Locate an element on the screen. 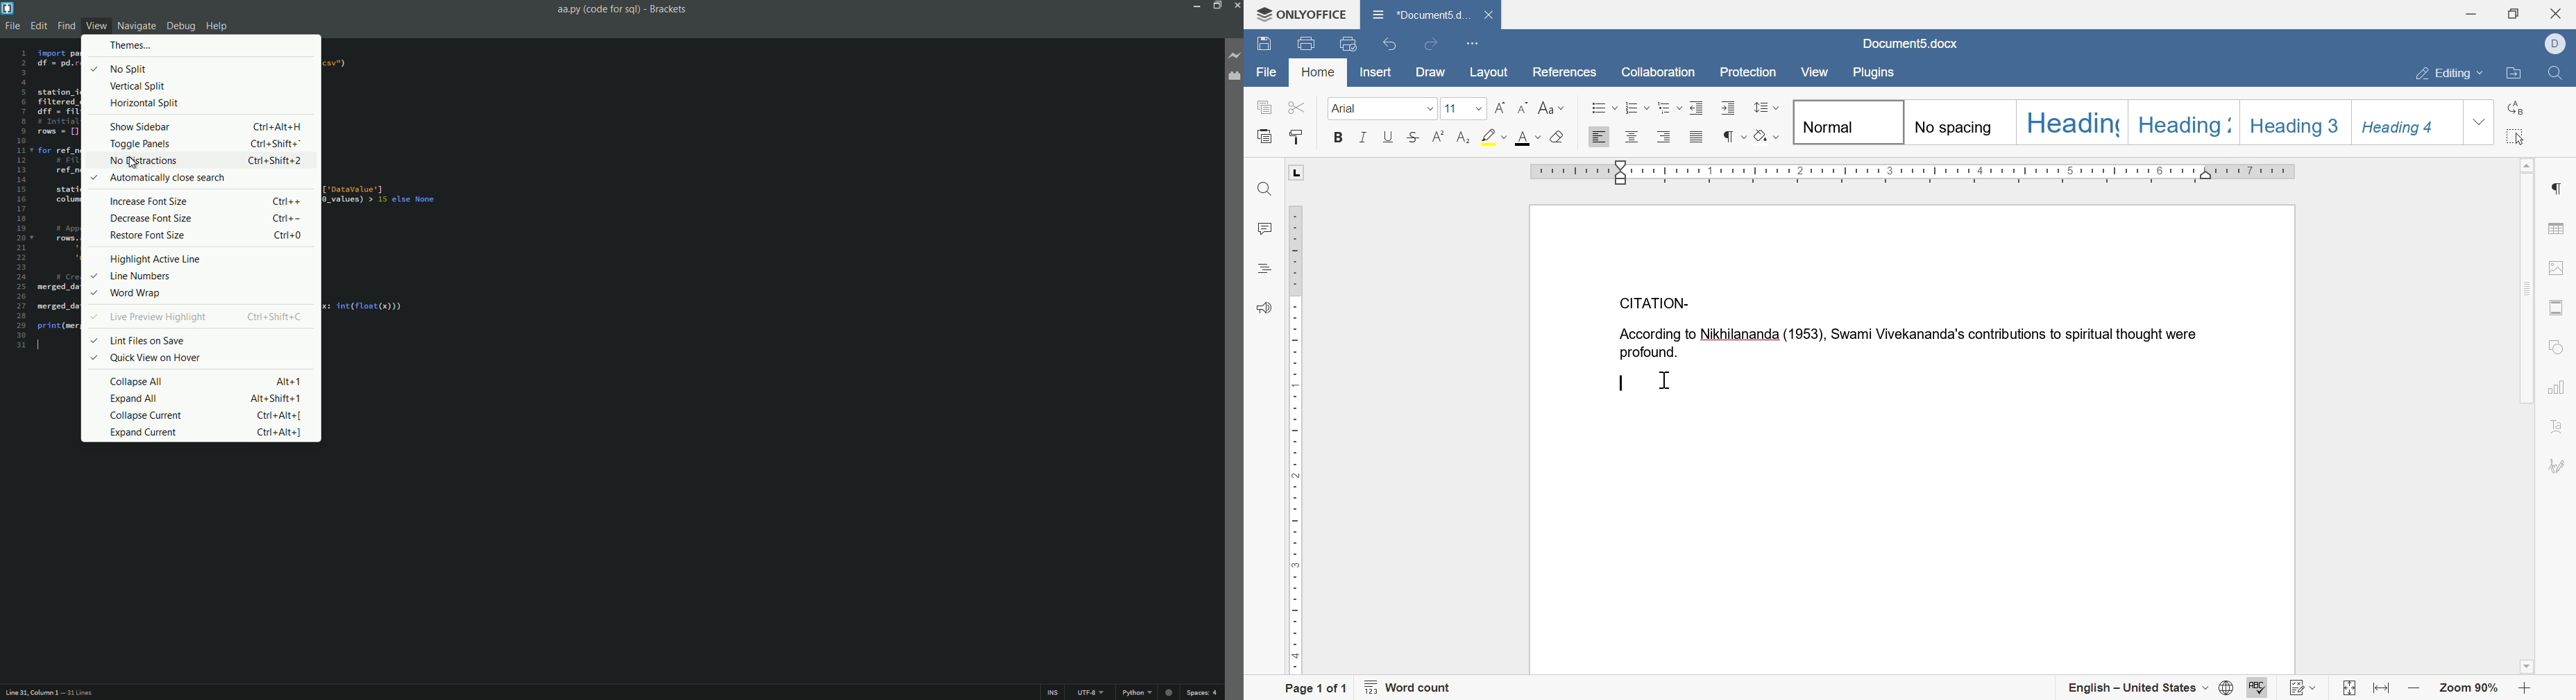 This screenshot has width=2576, height=700. references is located at coordinates (1566, 73).